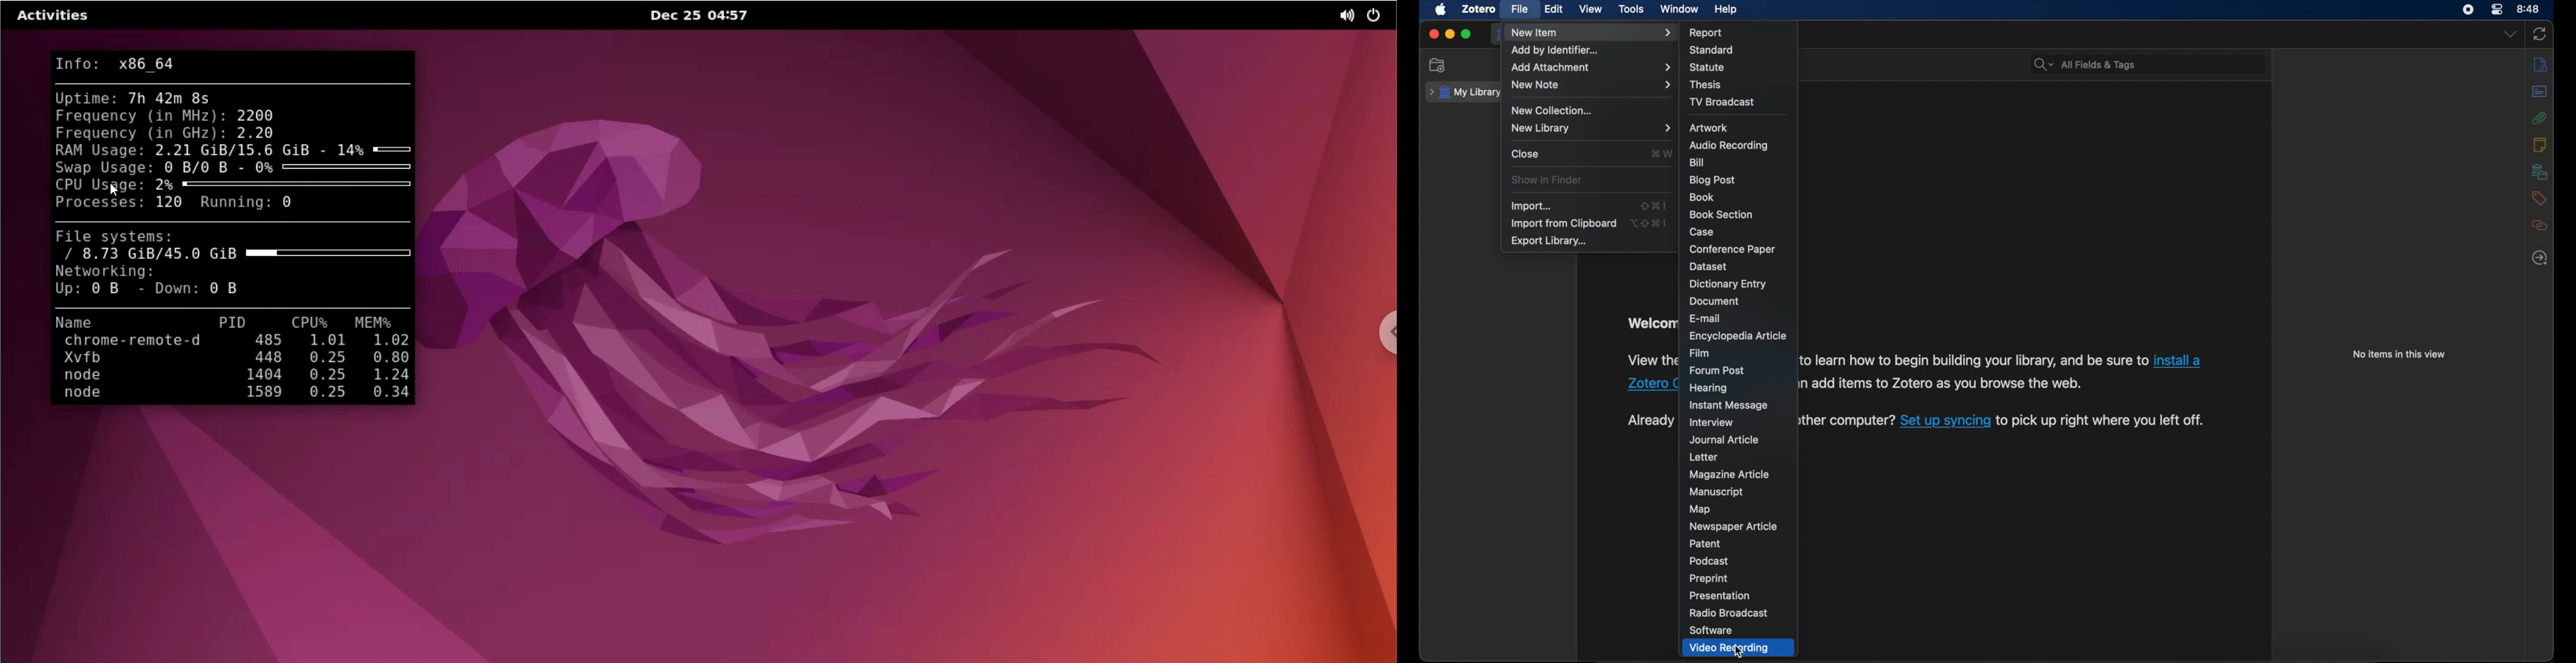  What do you see at coordinates (1722, 101) in the screenshot?
I see `tv broadcast` at bounding box center [1722, 101].